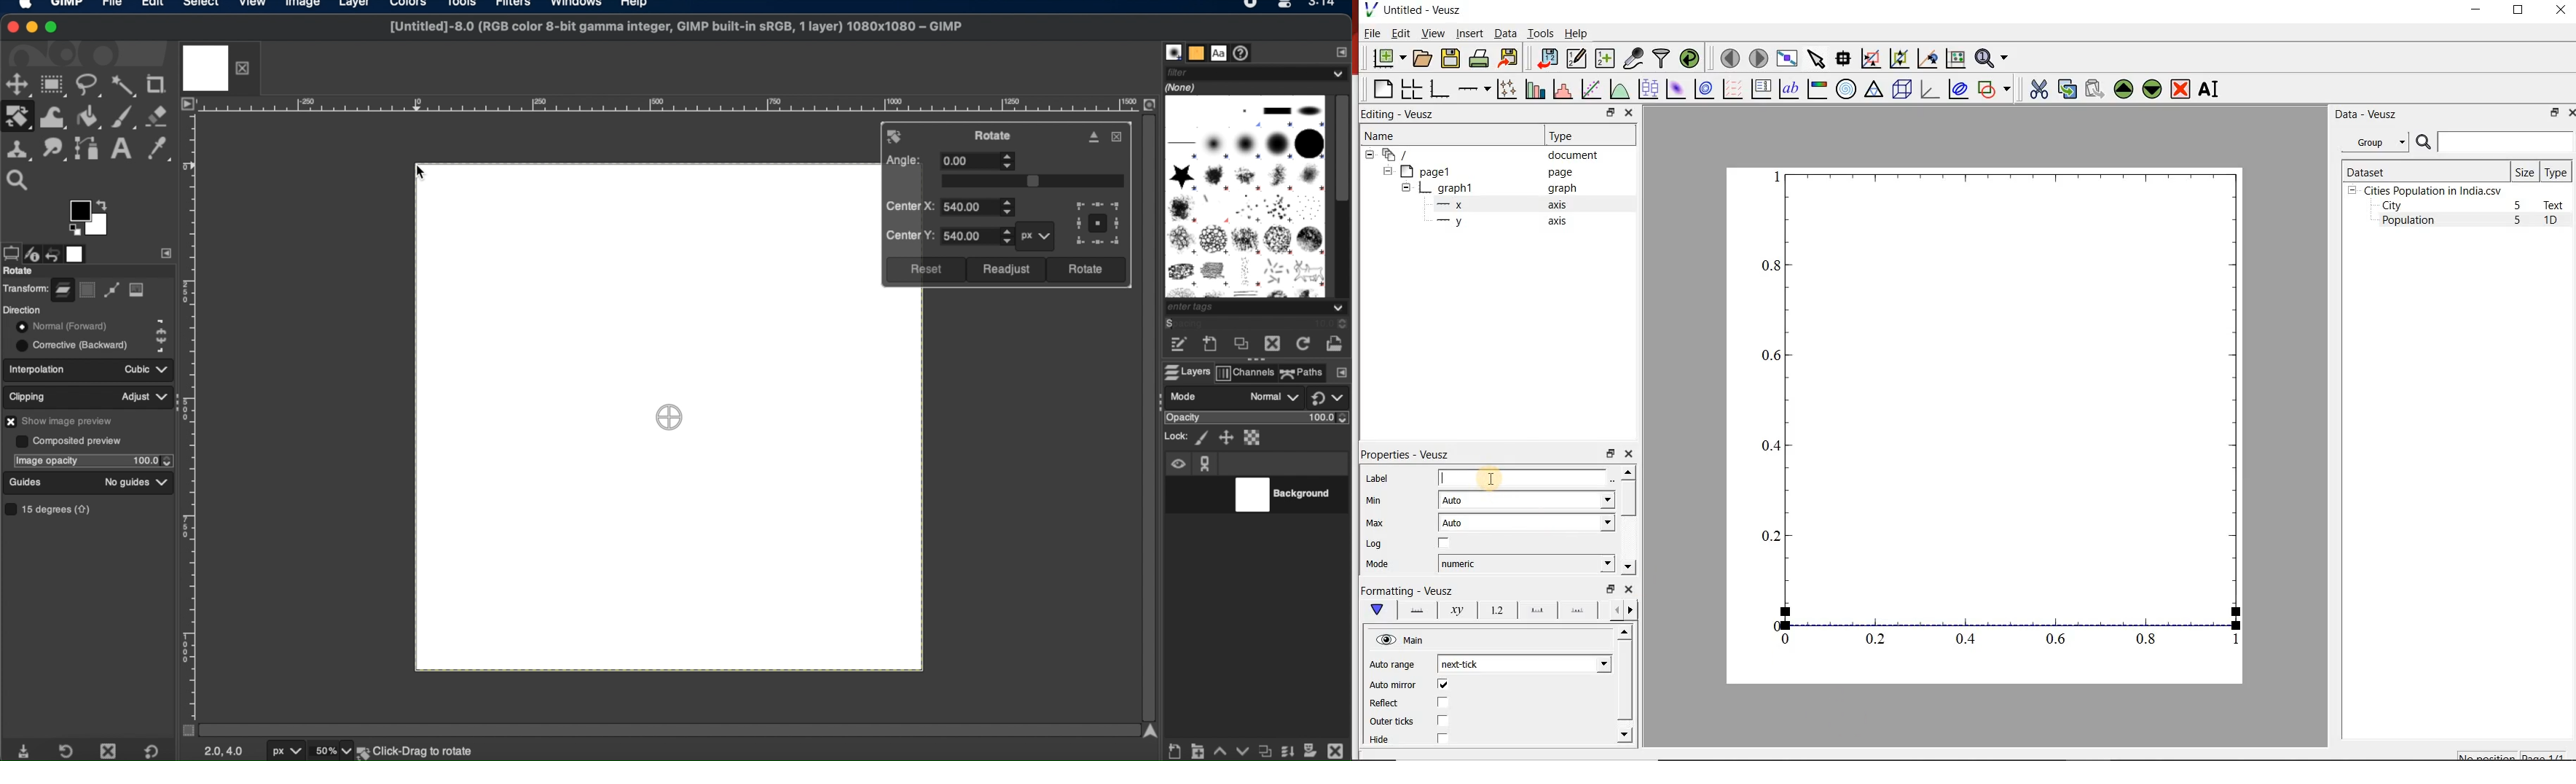 Image resolution: width=2576 pixels, height=784 pixels. What do you see at coordinates (2495, 142) in the screenshot?
I see `search dataset` at bounding box center [2495, 142].